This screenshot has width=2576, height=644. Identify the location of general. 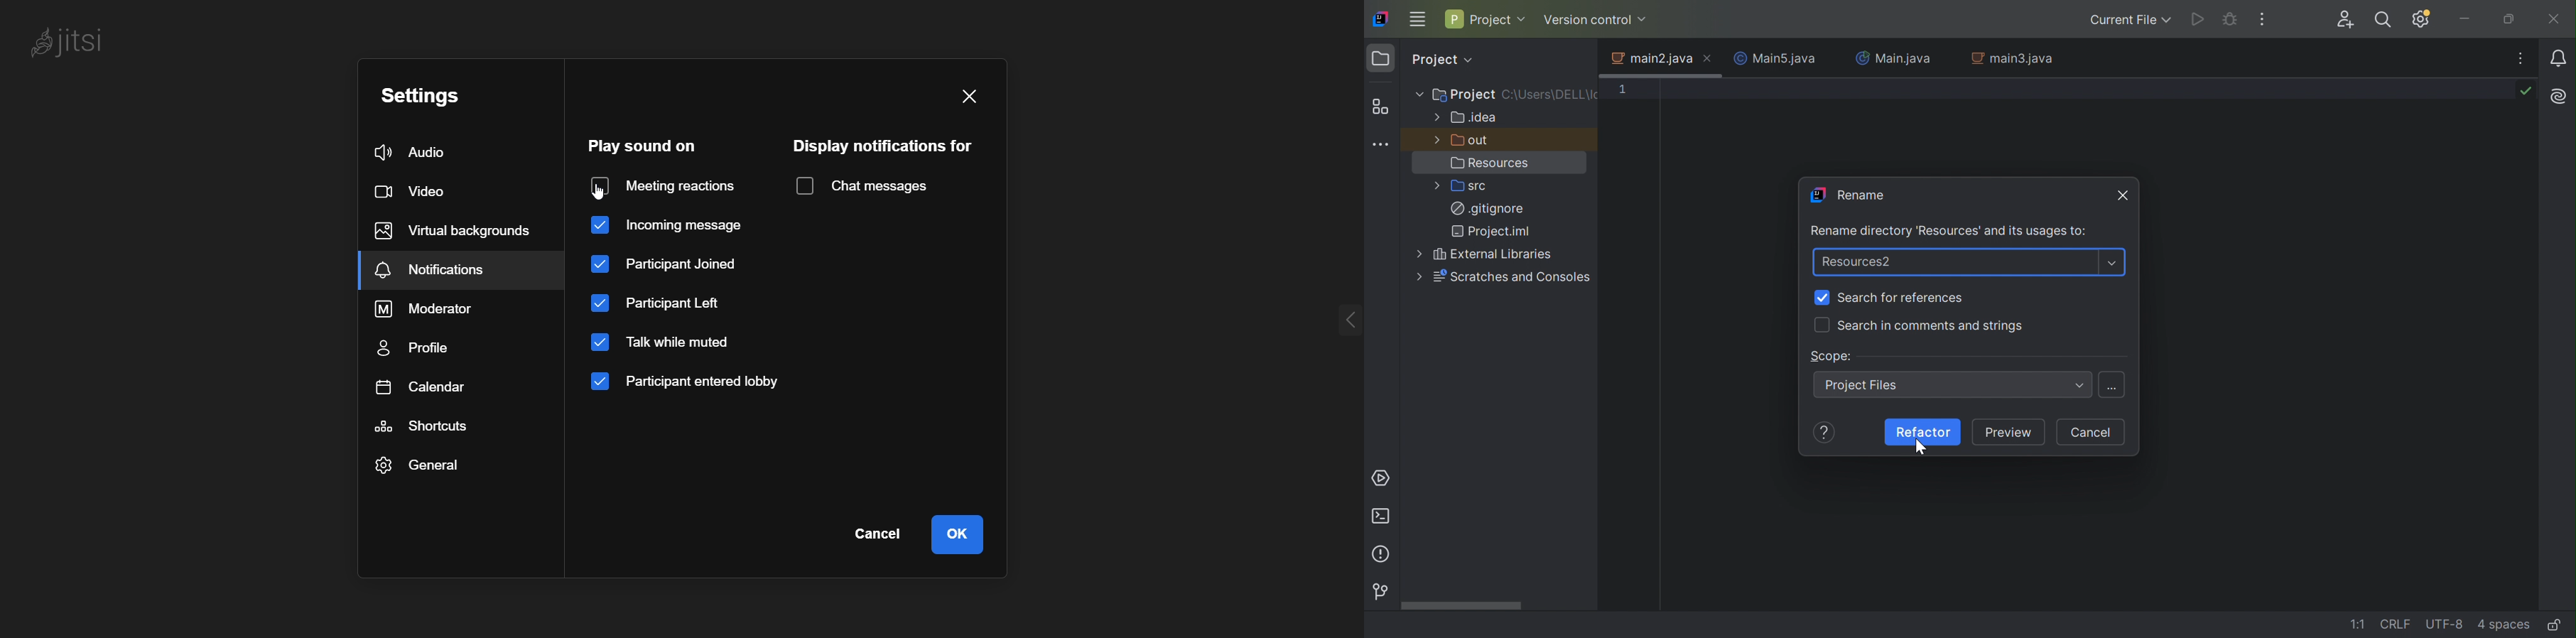
(421, 465).